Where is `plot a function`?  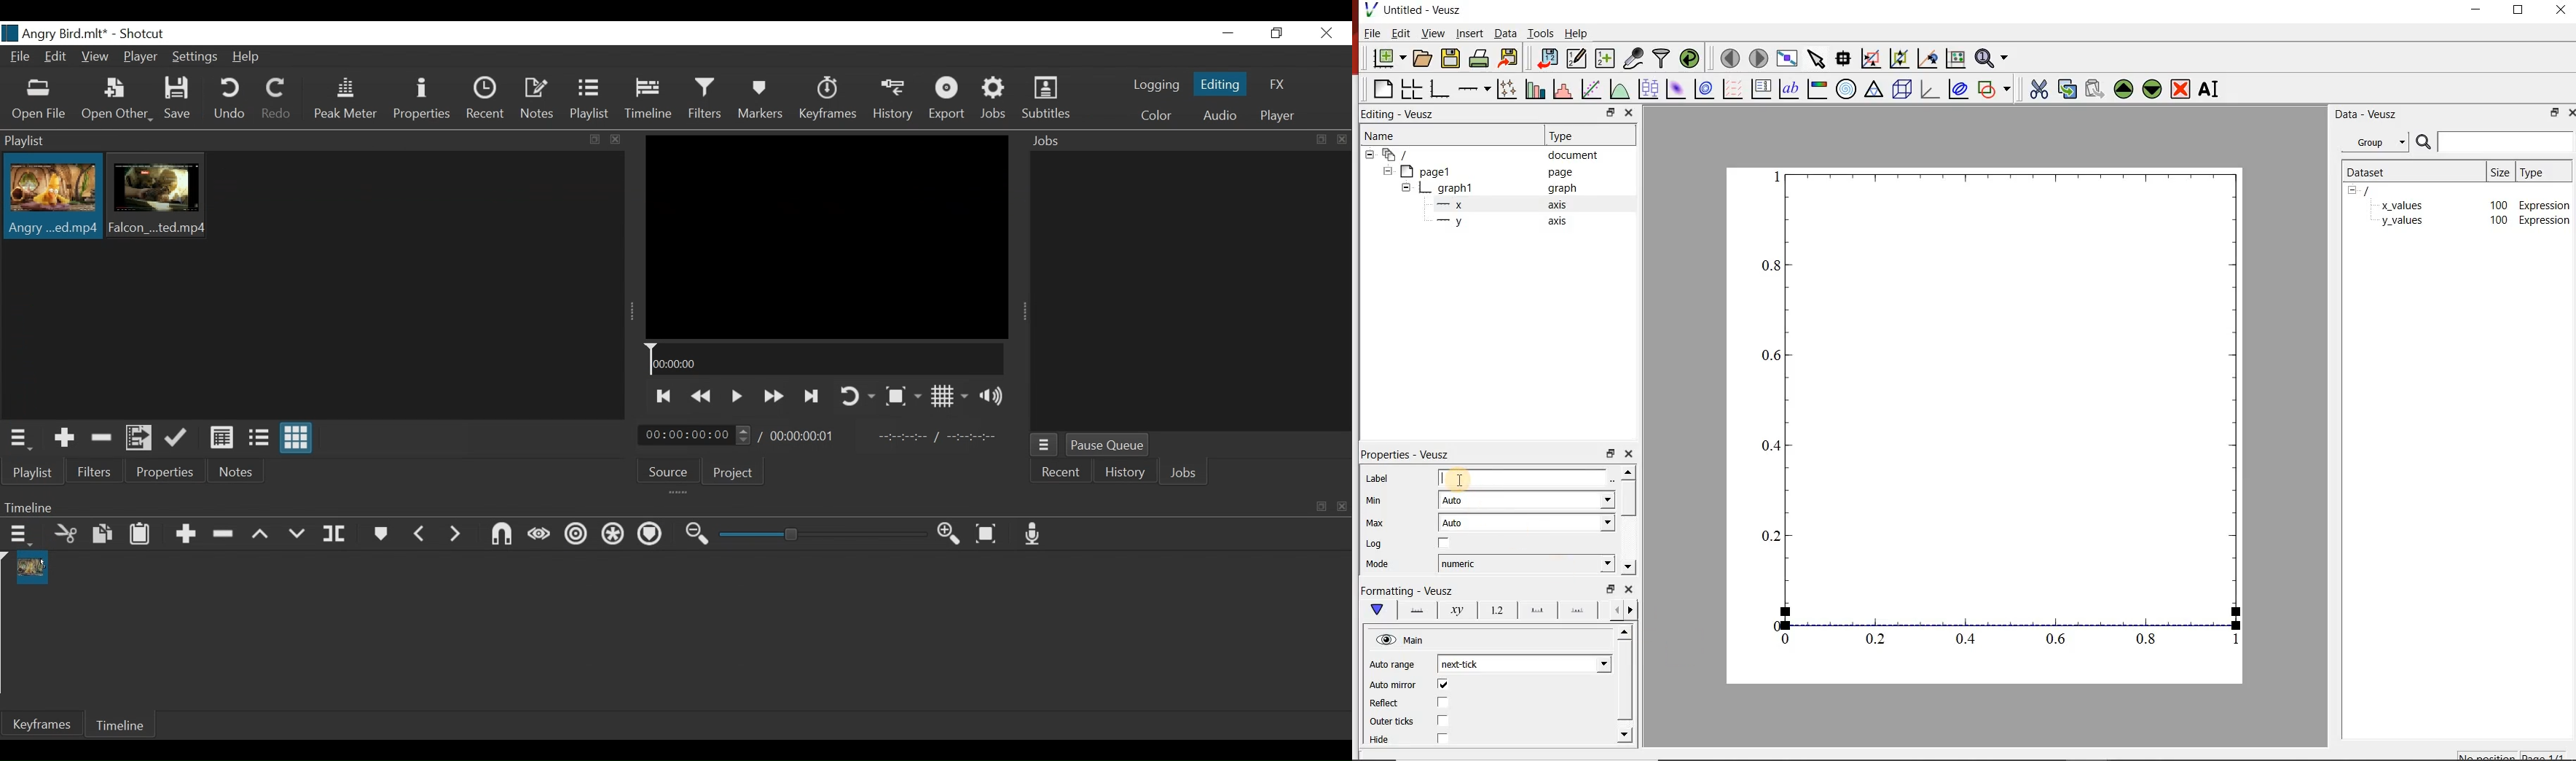 plot a function is located at coordinates (1617, 87).